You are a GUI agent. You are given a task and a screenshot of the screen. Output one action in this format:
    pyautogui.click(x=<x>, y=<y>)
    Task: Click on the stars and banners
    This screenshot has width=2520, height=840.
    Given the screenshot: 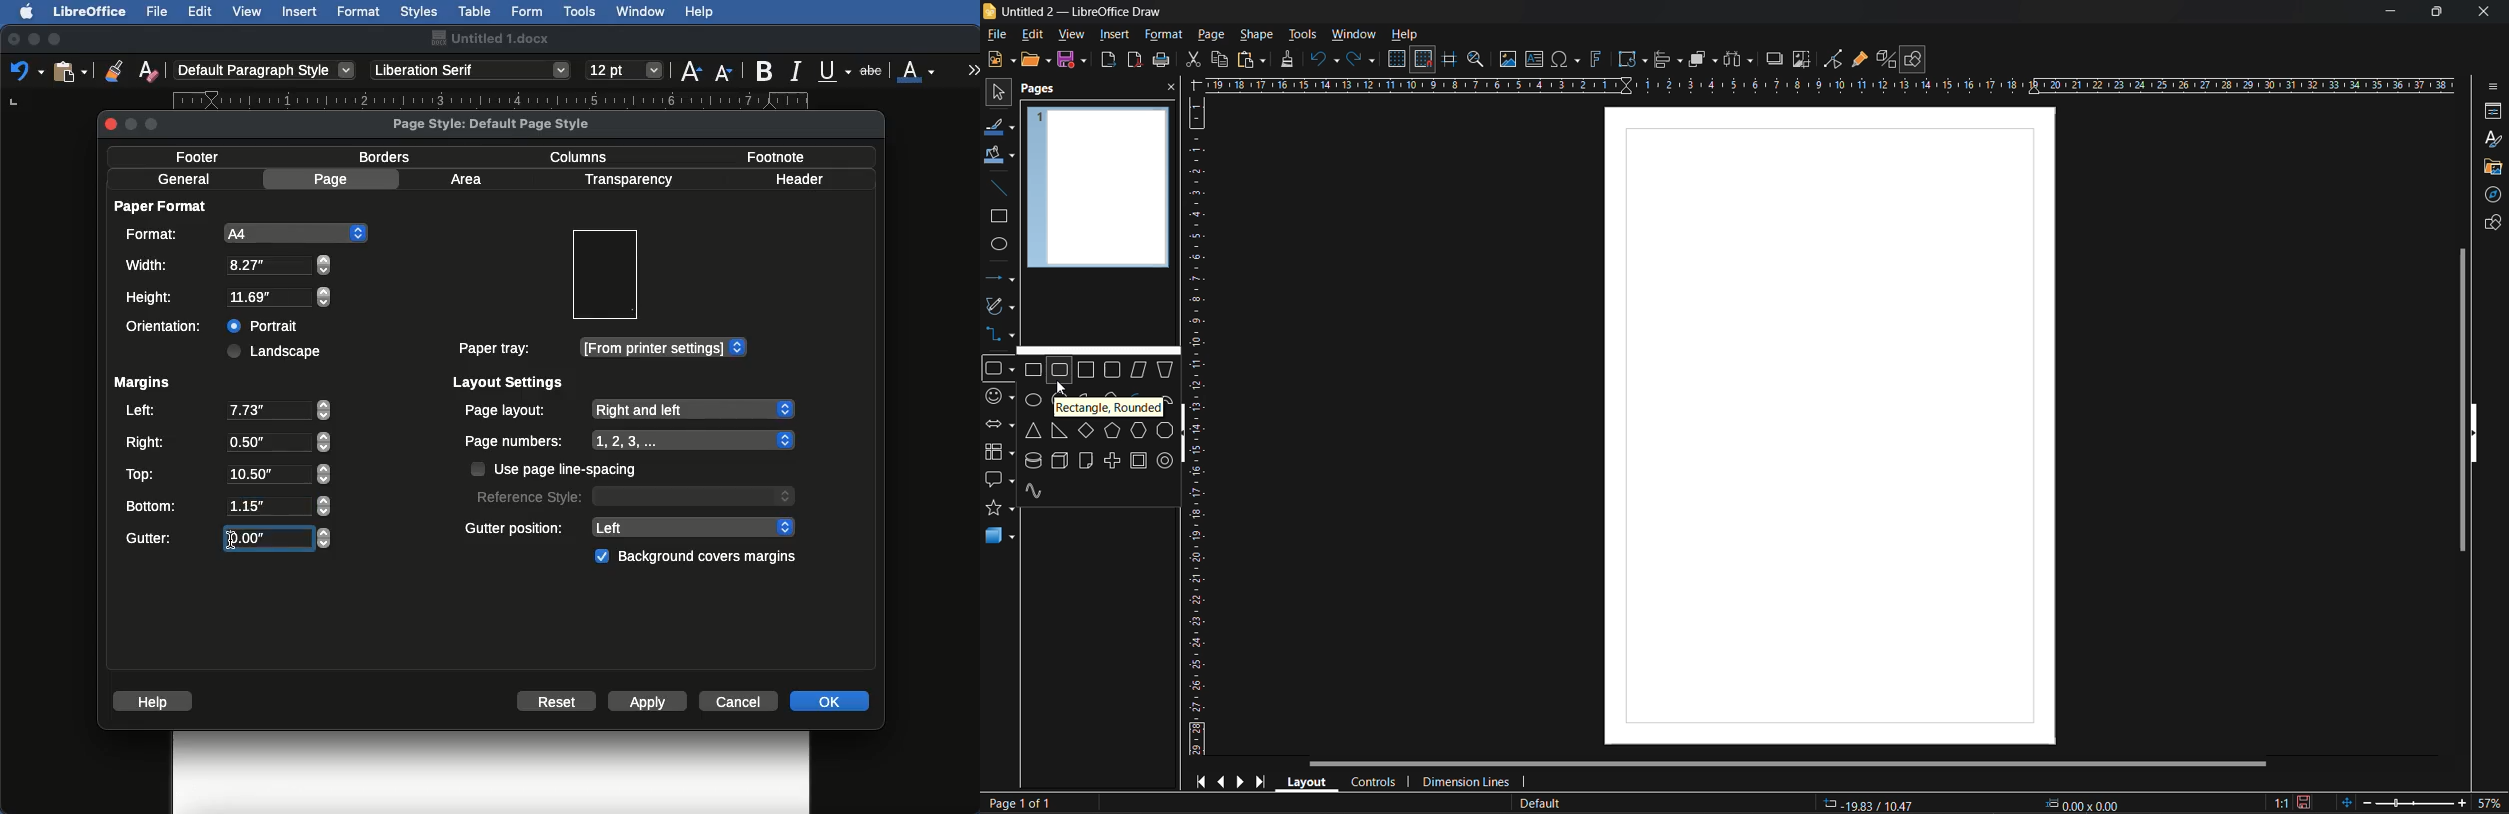 What is the action you would take?
    pyautogui.click(x=998, y=507)
    